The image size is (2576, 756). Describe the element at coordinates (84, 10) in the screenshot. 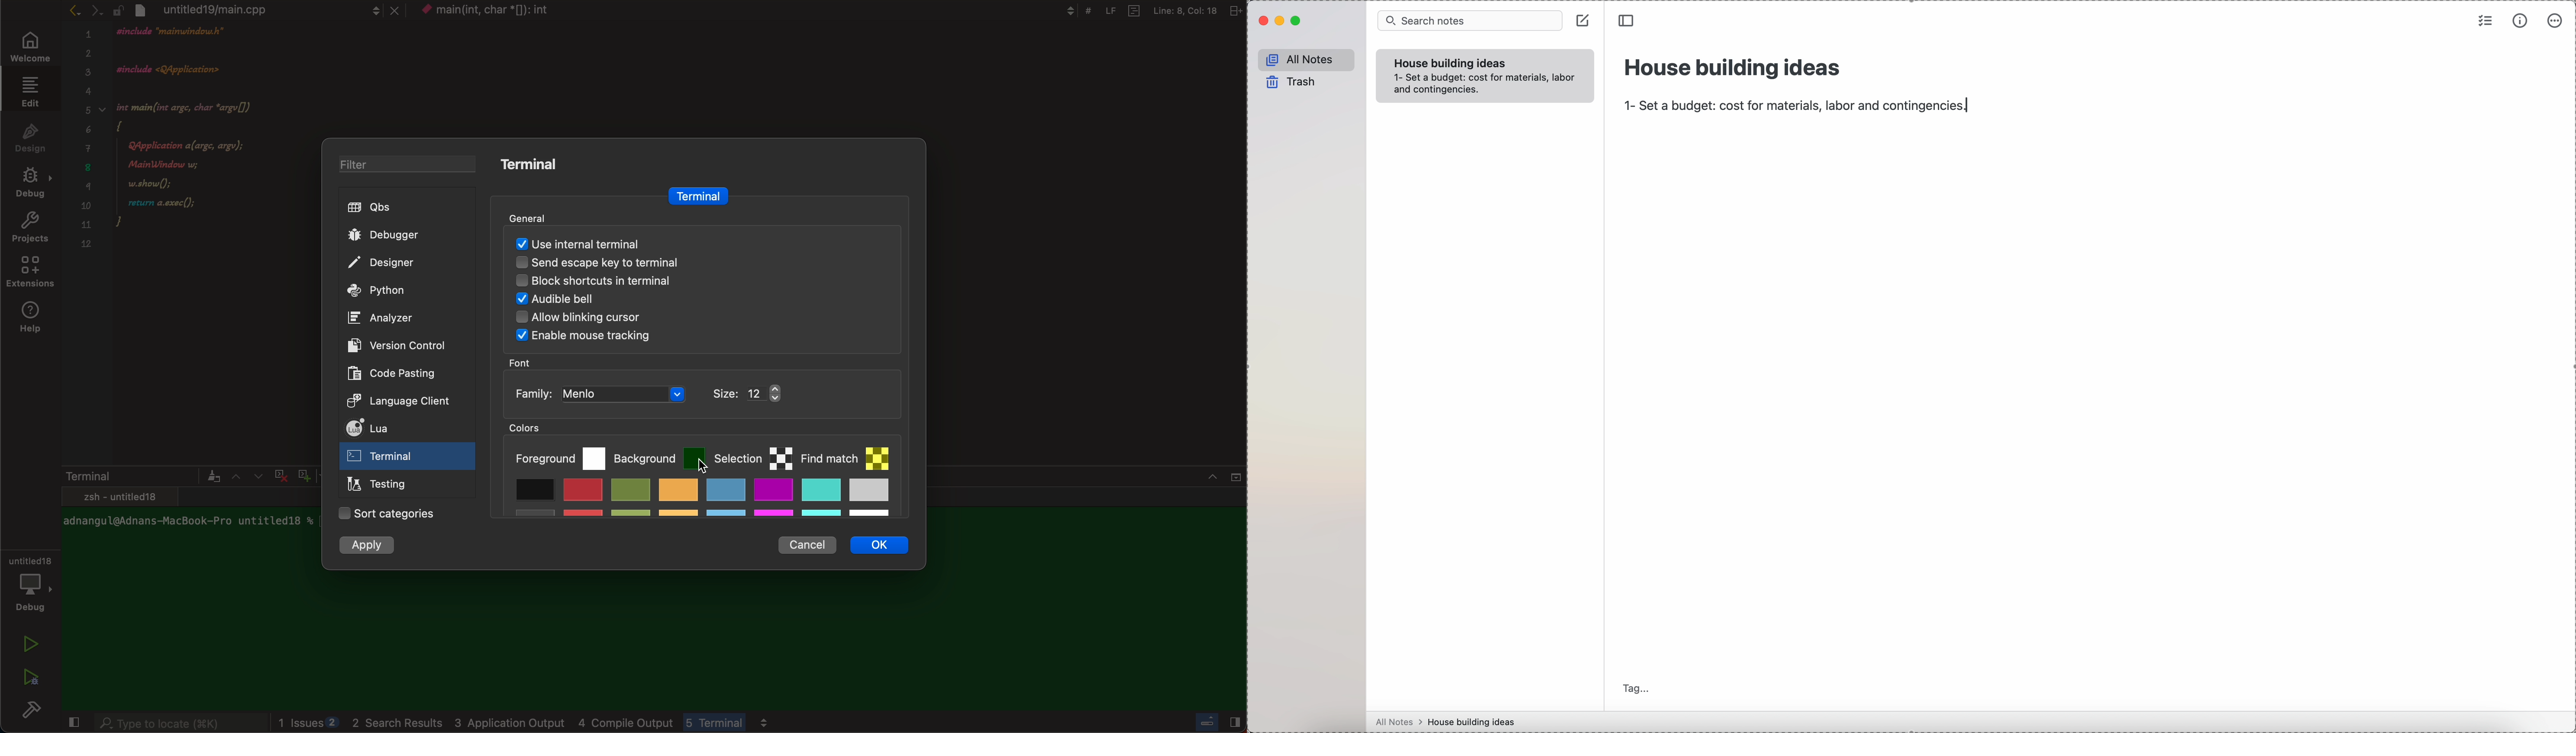

I see `arrows` at that location.